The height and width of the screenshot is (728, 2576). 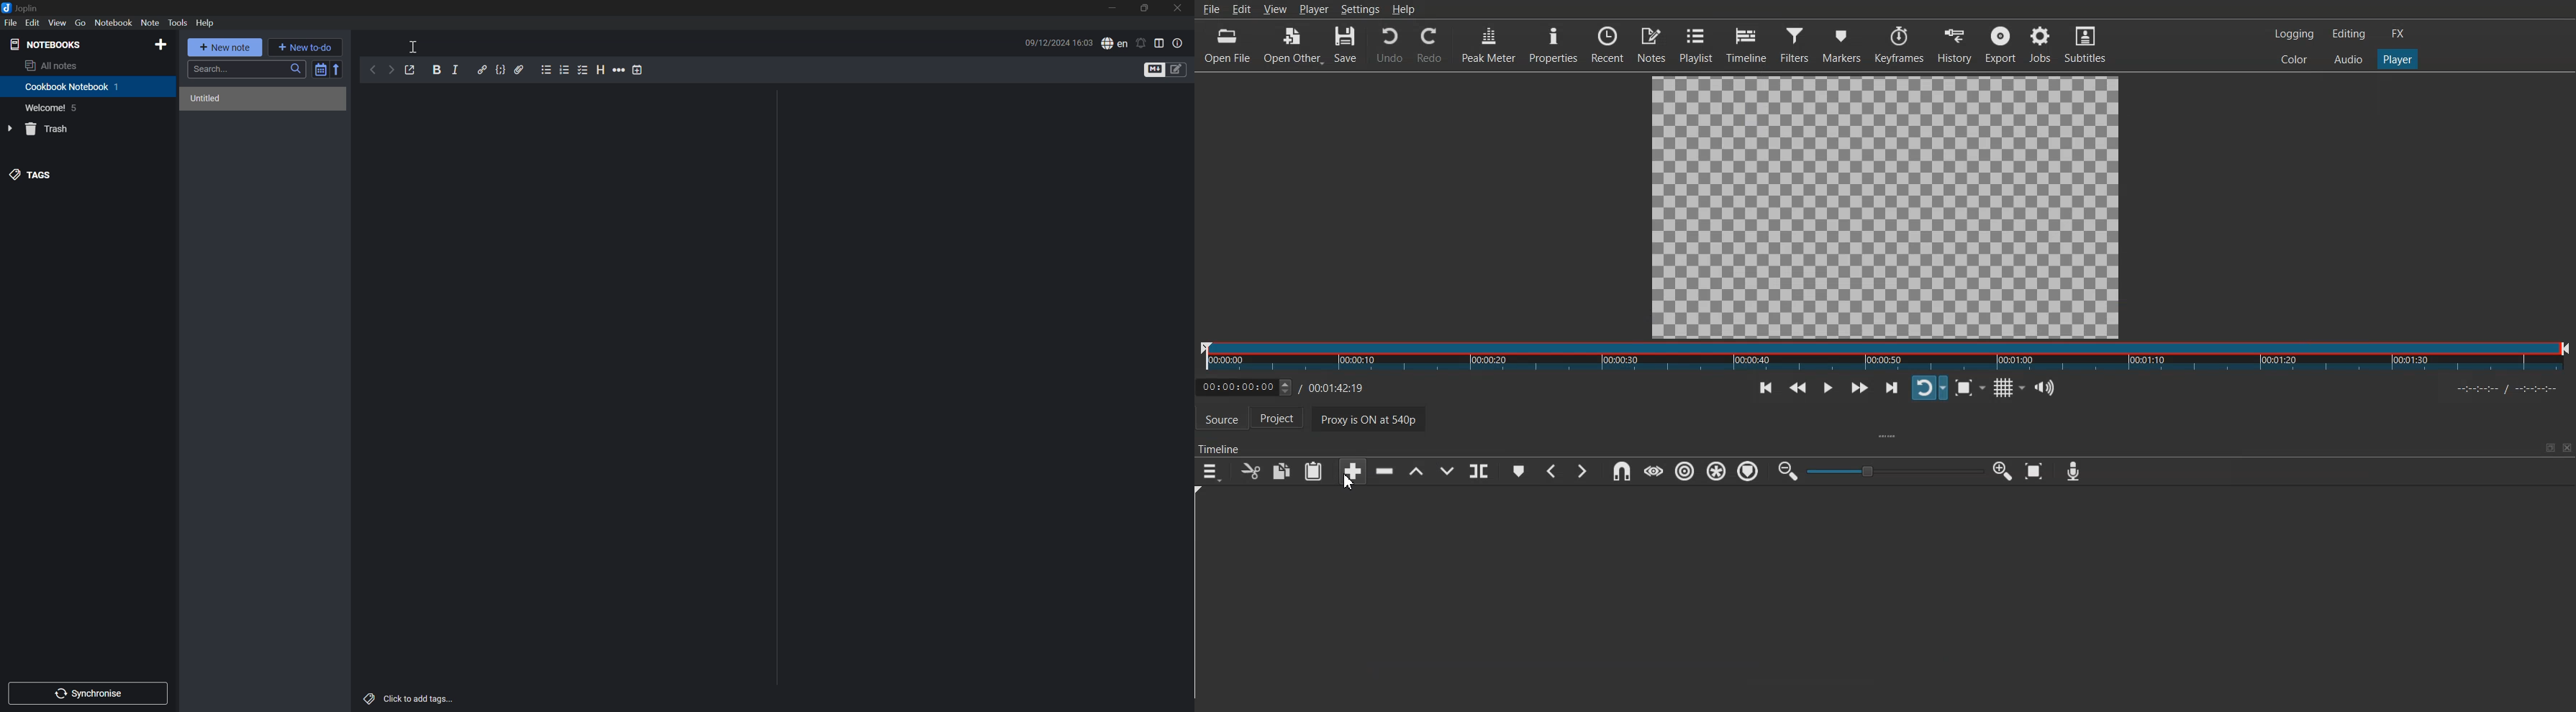 I want to click on Forward, so click(x=391, y=70).